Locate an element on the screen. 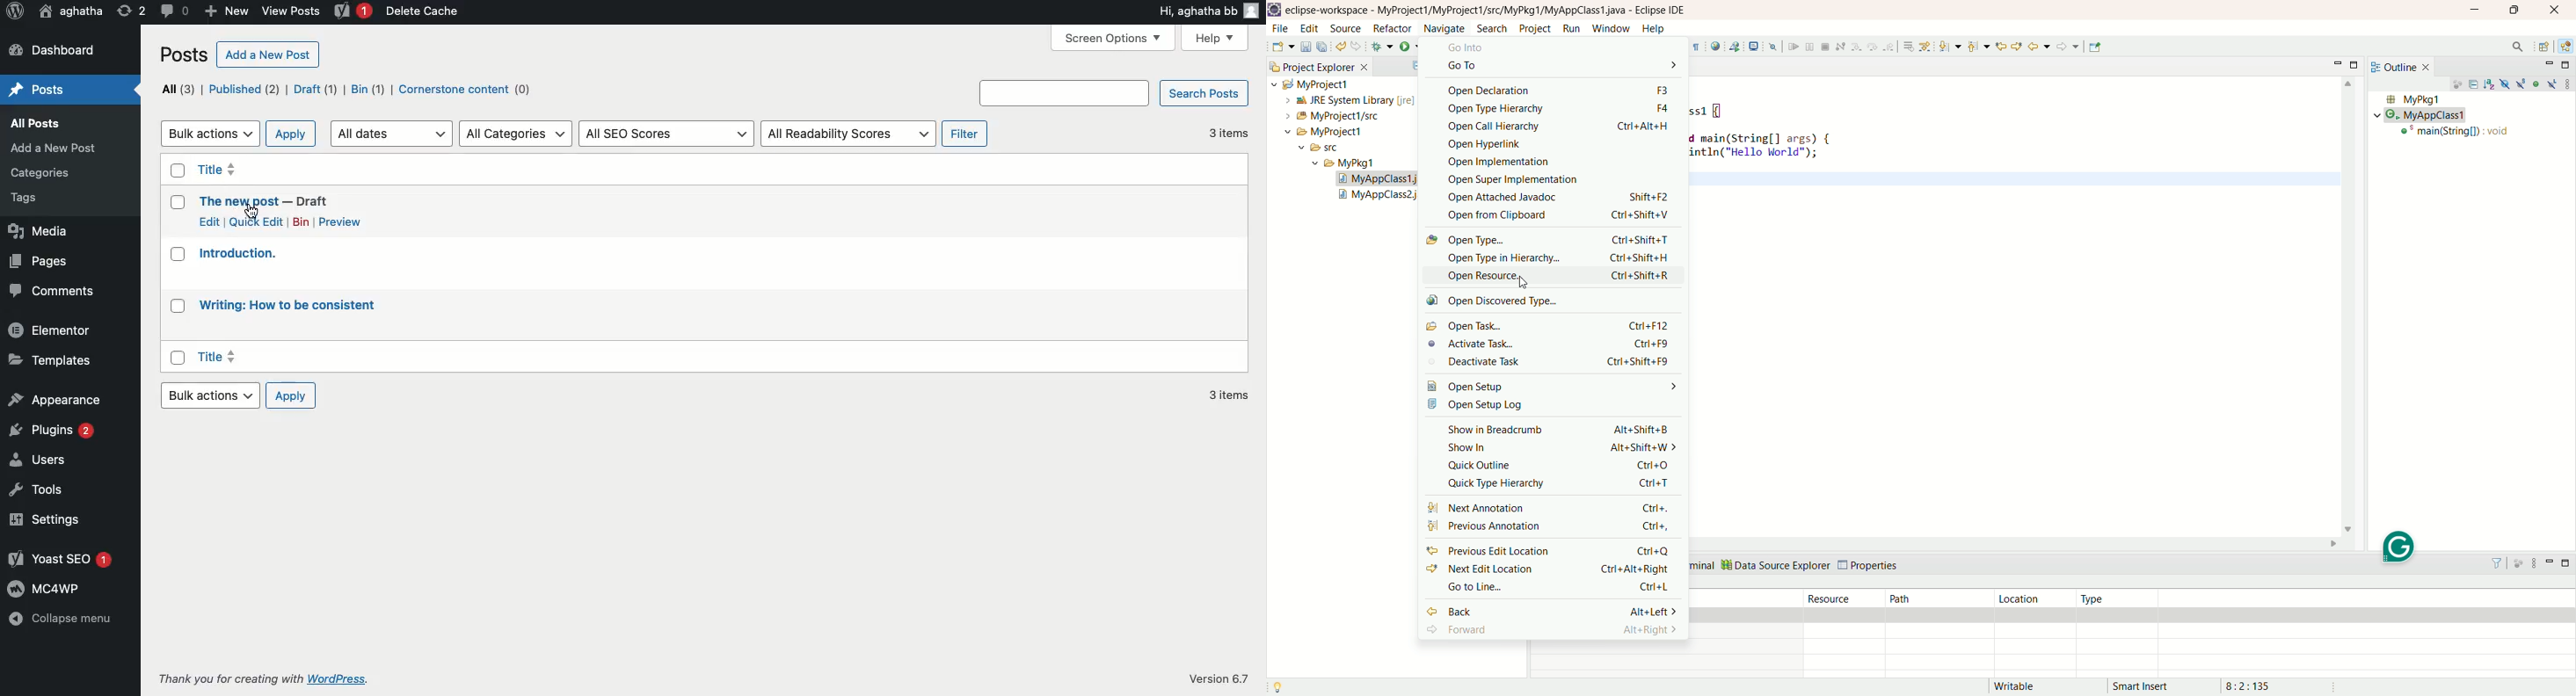 This screenshot has height=700, width=2576. Delete Cache is located at coordinates (429, 11).